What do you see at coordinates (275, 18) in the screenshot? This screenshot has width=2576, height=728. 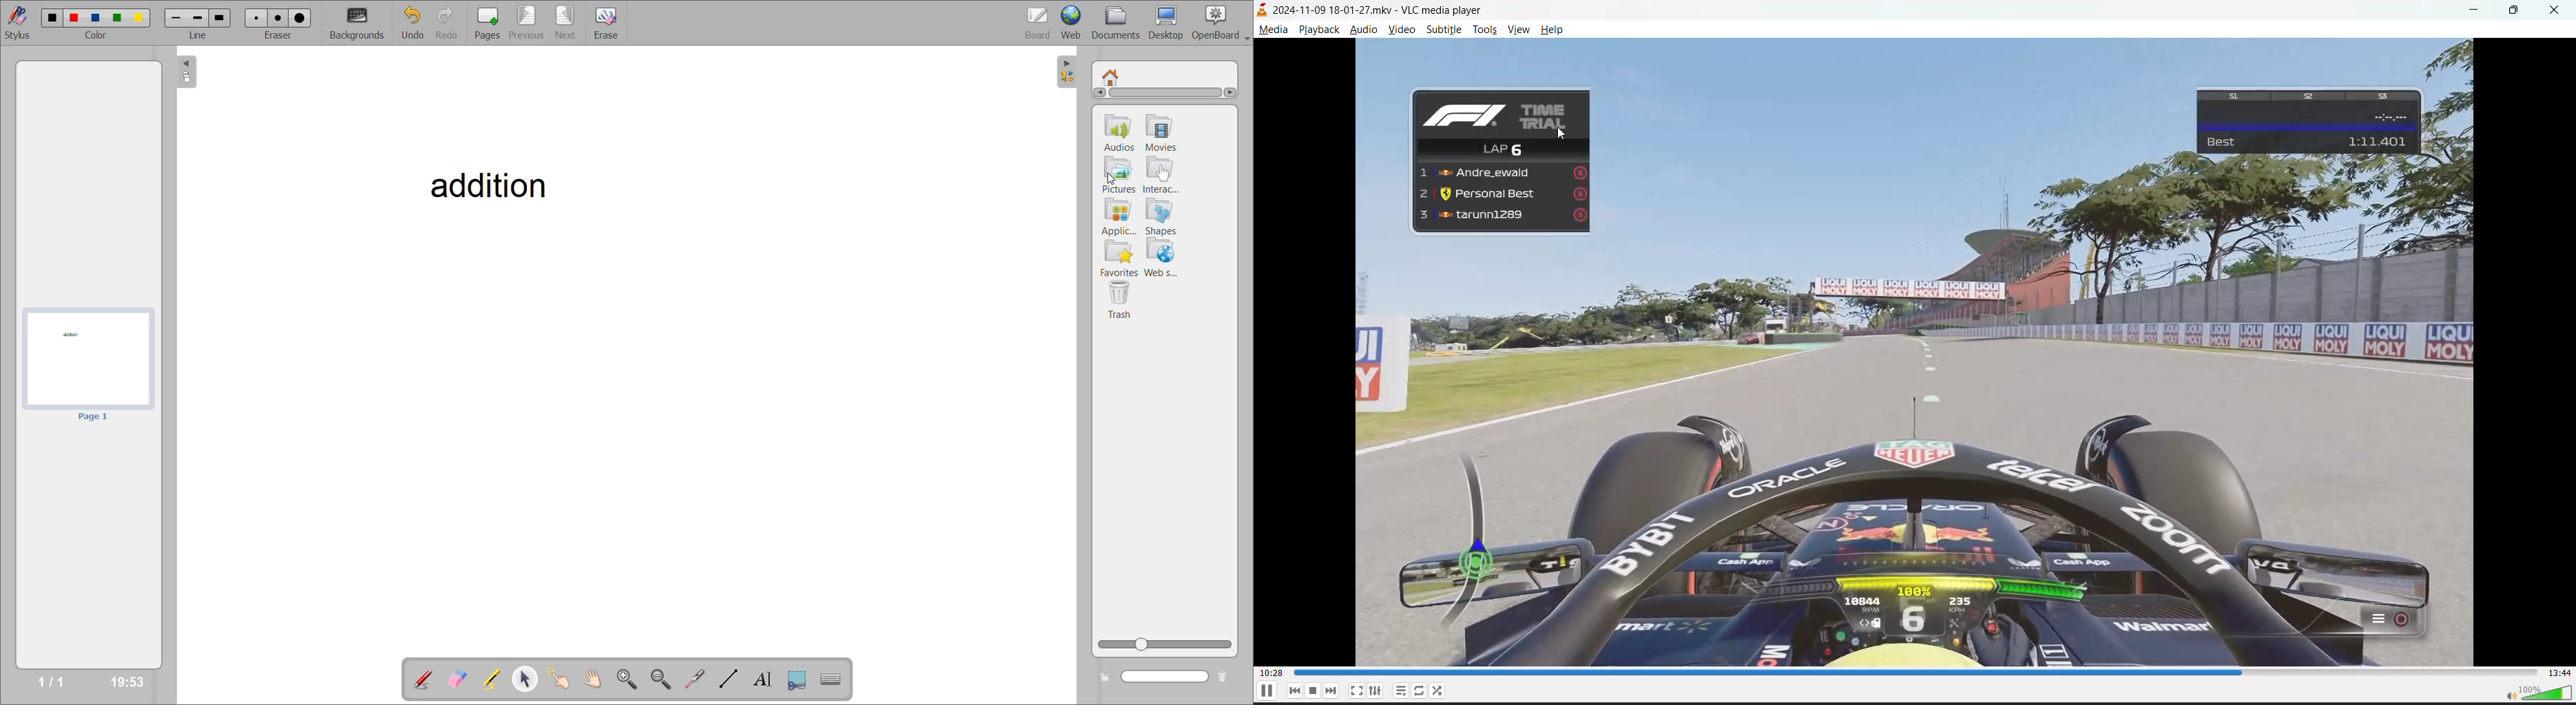 I see `eraser 2` at bounding box center [275, 18].